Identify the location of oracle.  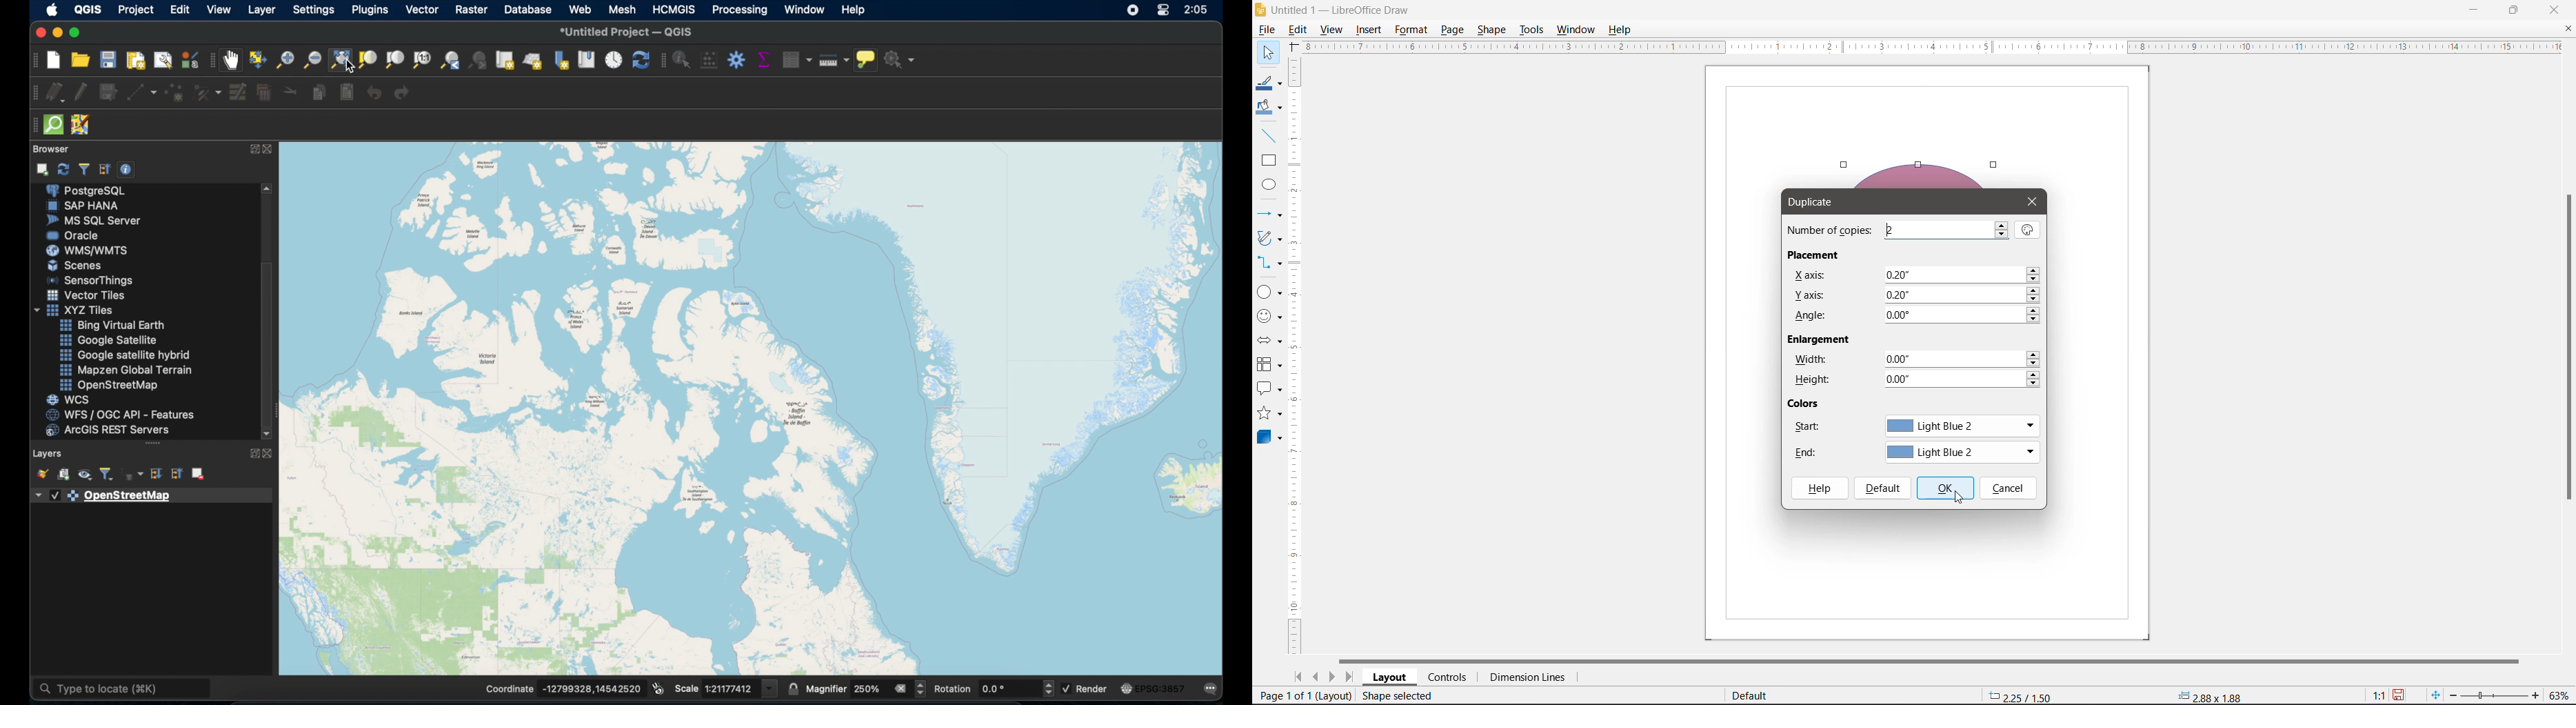
(76, 234).